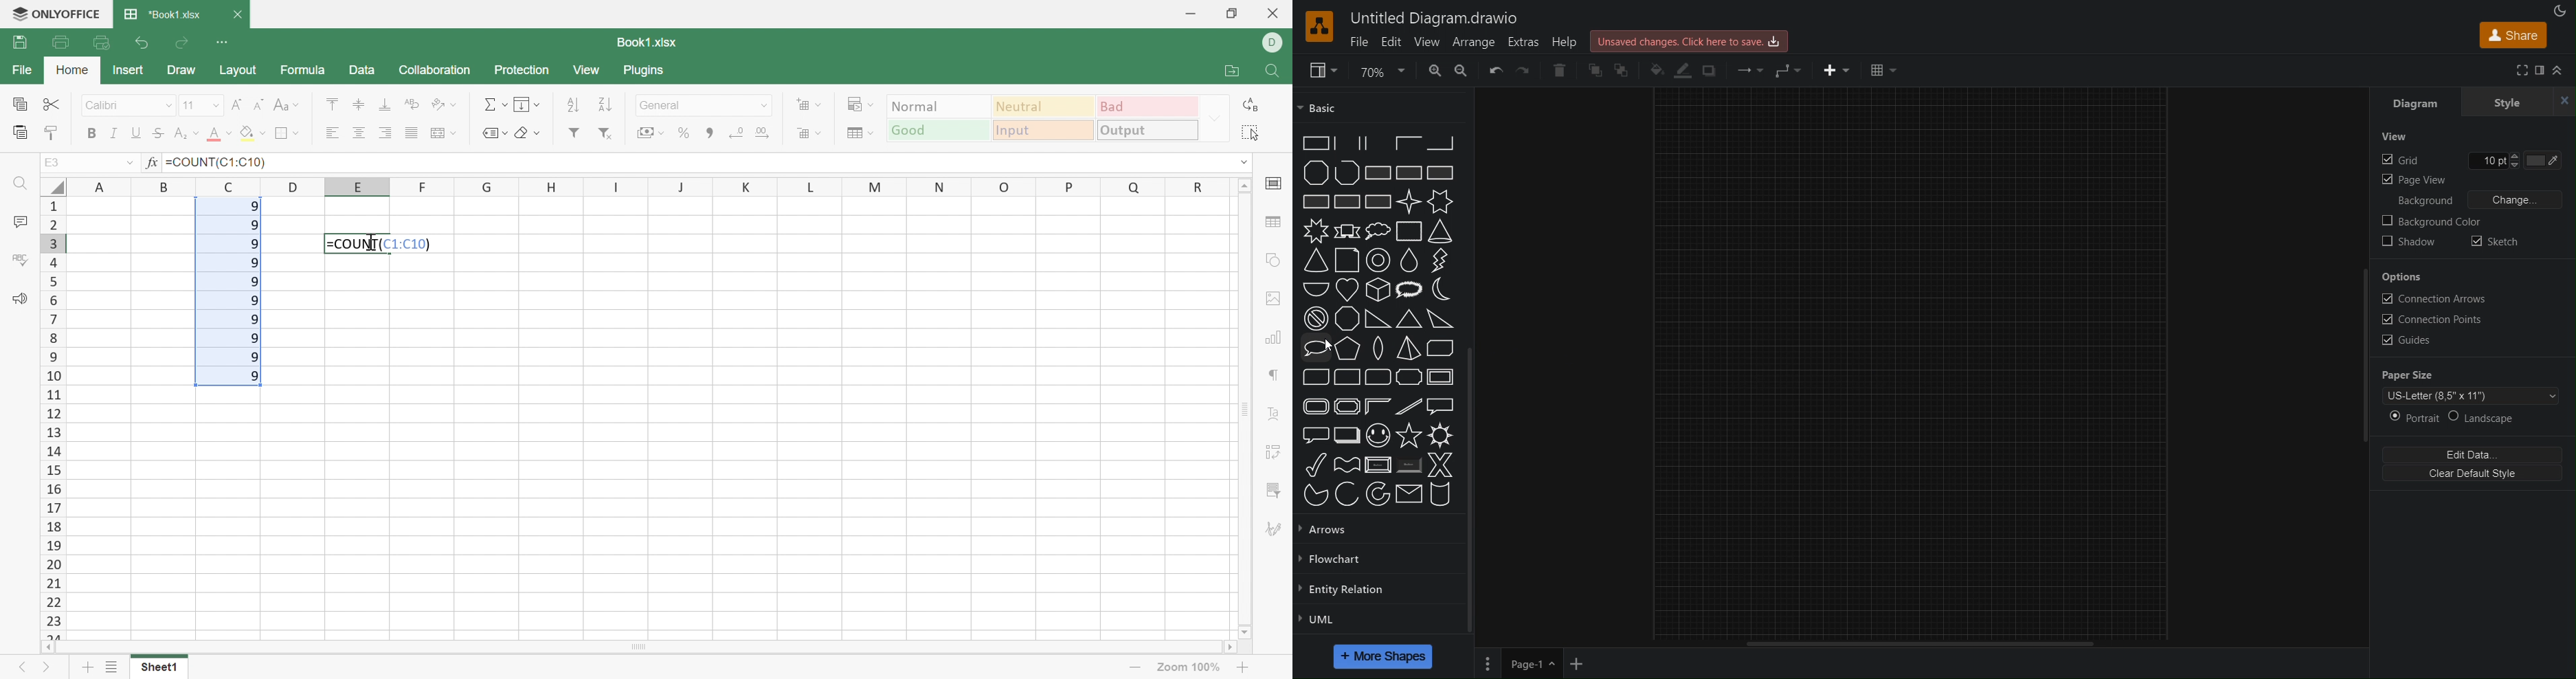  Describe the element at coordinates (2360, 383) in the screenshot. I see `Scrollbar` at that location.